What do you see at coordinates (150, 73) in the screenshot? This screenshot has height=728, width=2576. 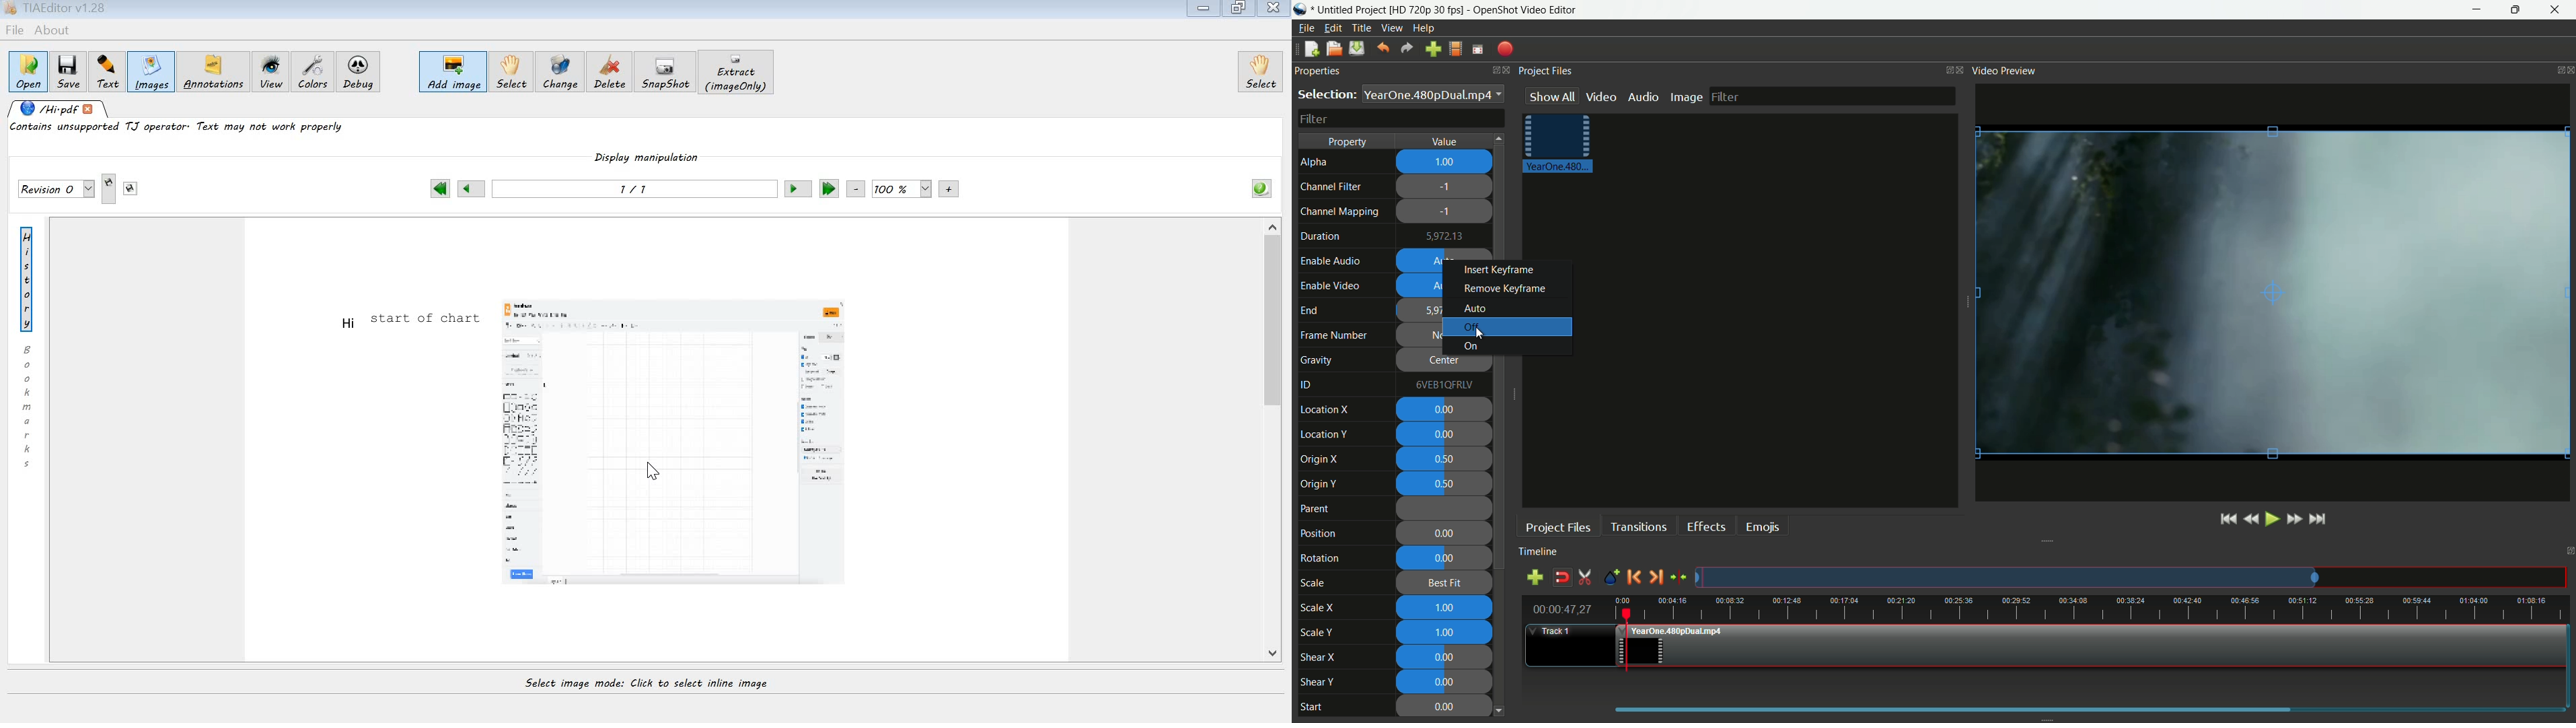 I see `images` at bounding box center [150, 73].